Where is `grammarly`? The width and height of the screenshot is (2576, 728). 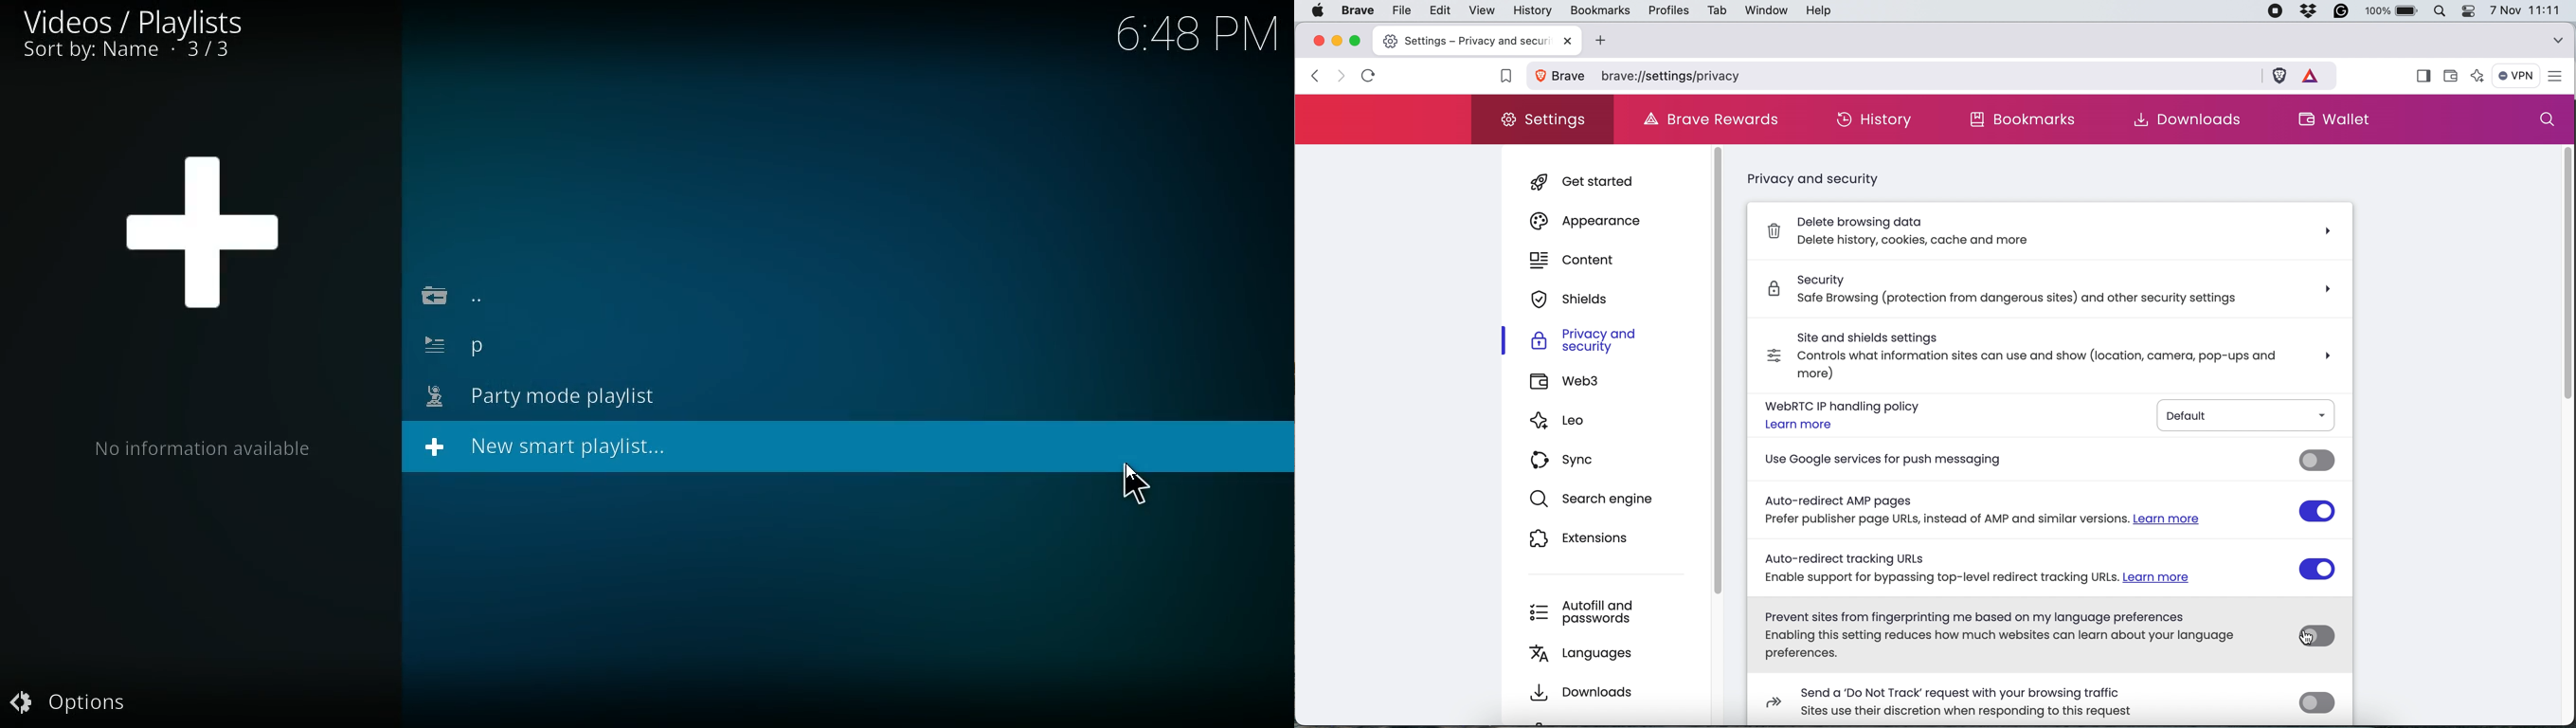 grammarly is located at coordinates (2345, 12).